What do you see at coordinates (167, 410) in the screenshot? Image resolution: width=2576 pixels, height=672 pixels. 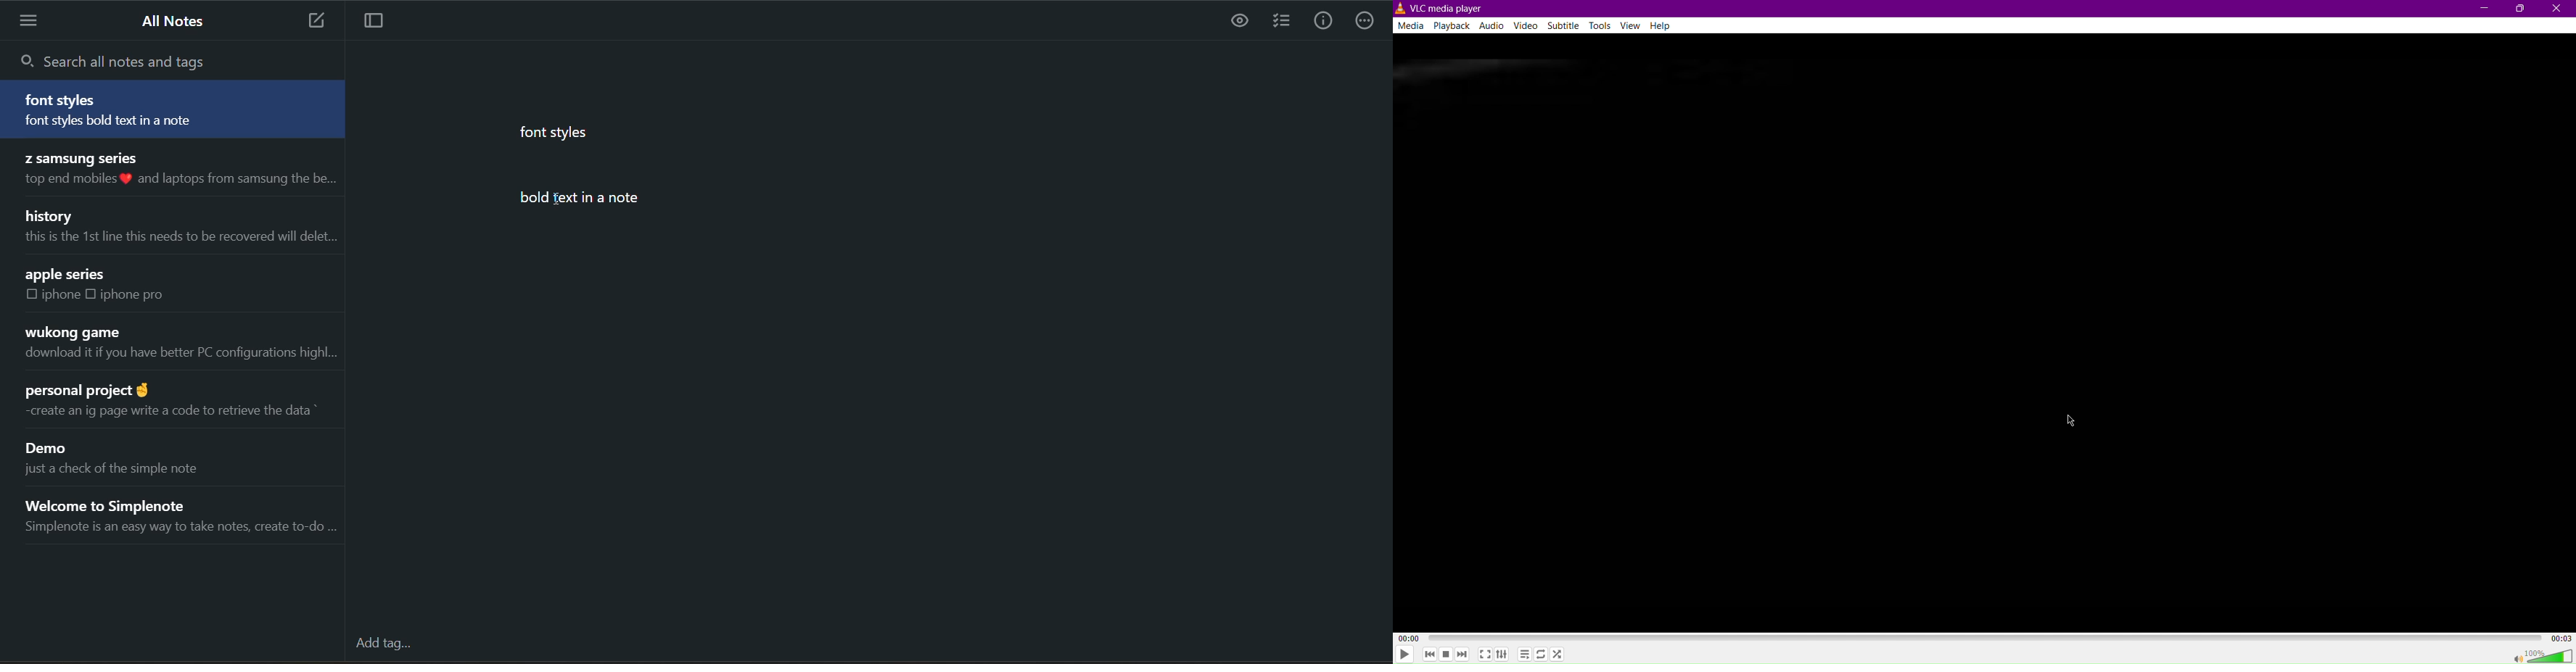 I see `~create an ig page write a code to retrieve the data *` at bounding box center [167, 410].